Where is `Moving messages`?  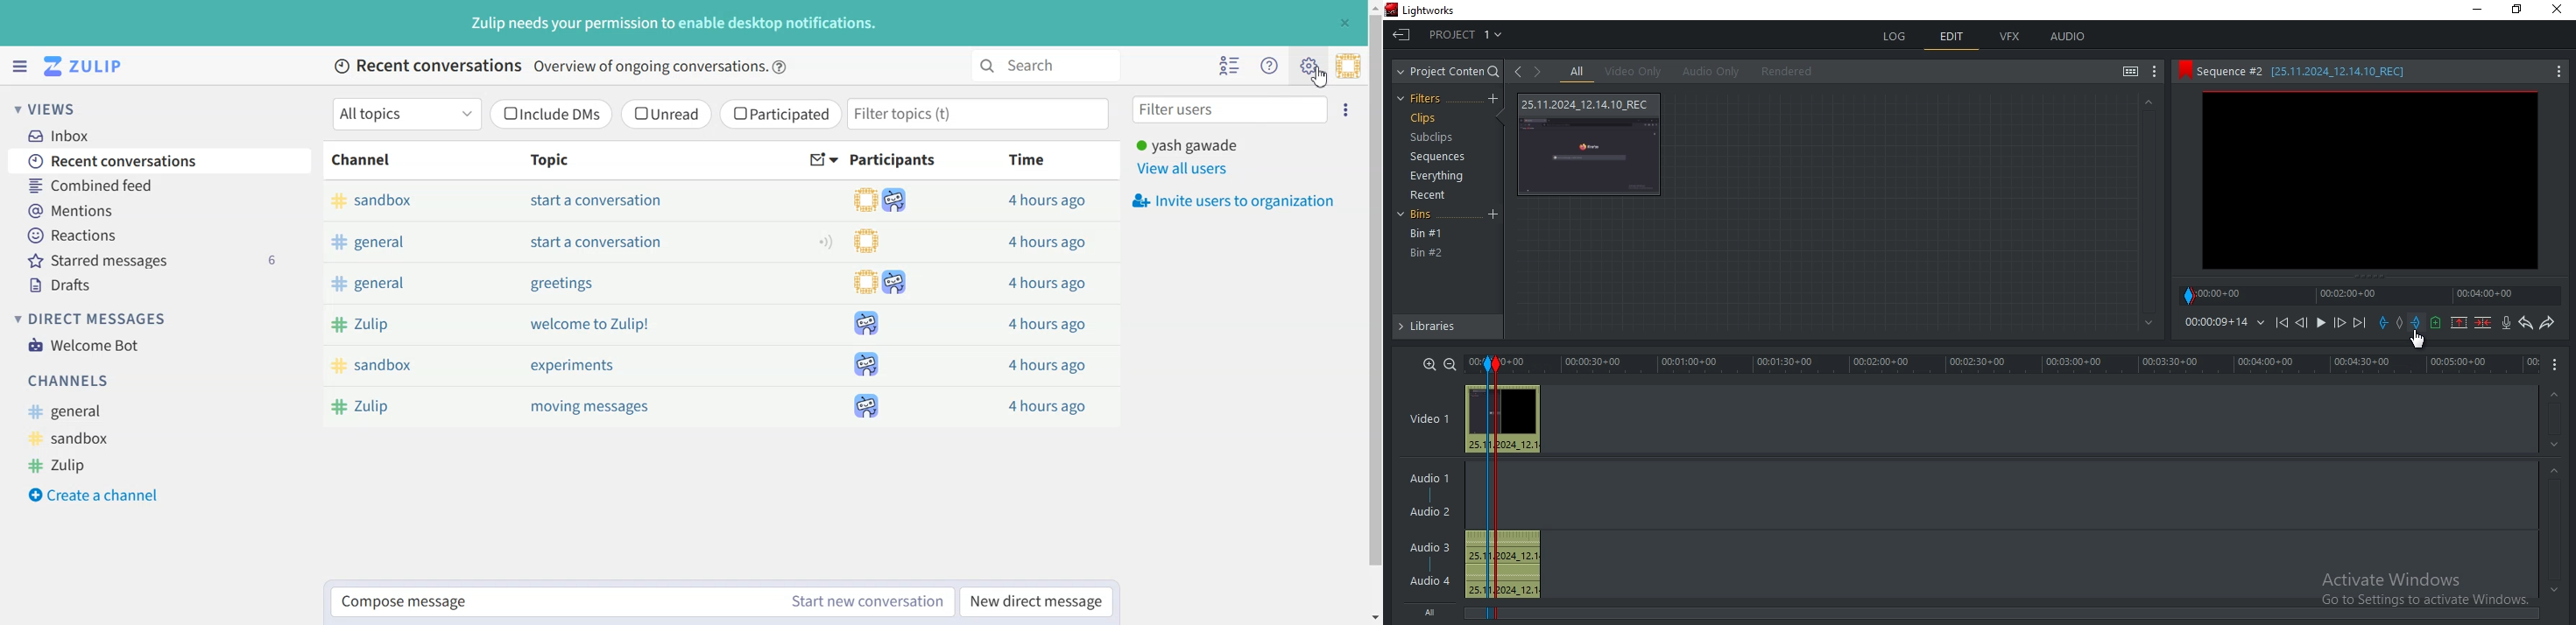
Moving messages is located at coordinates (594, 408).